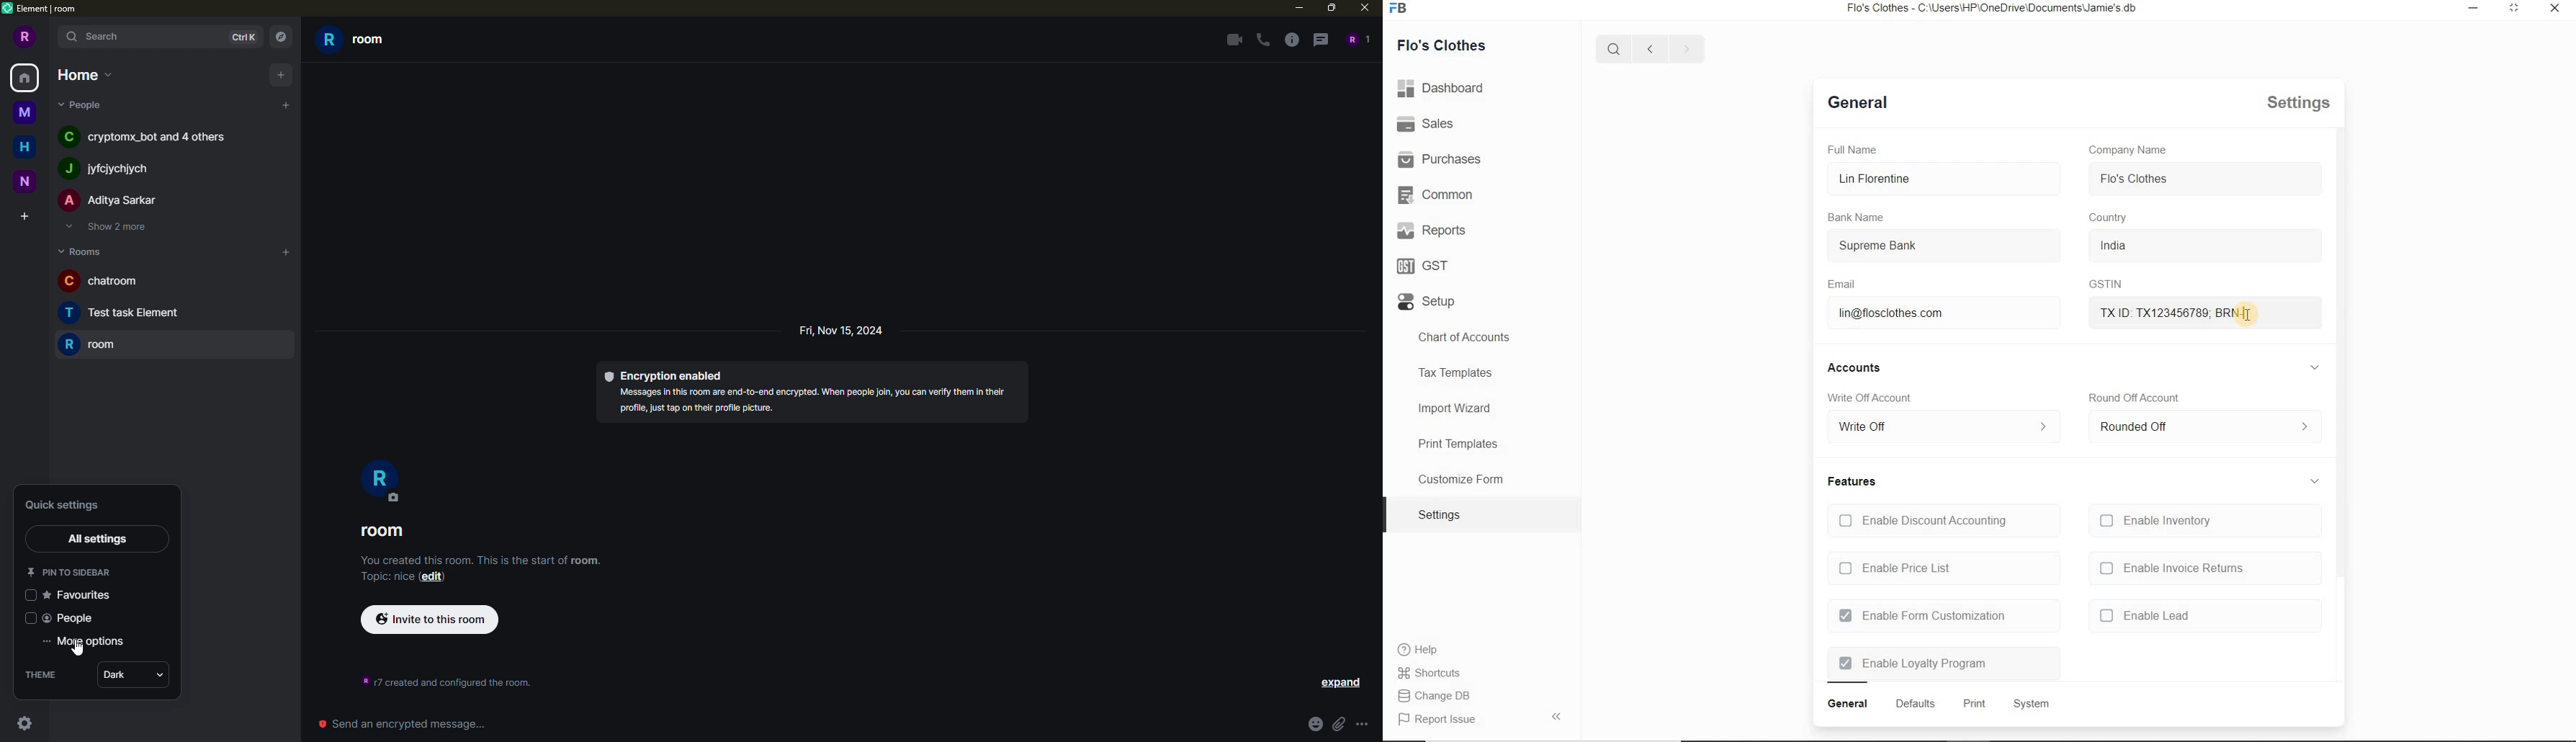  Describe the element at coordinates (1435, 230) in the screenshot. I see `Reports` at that location.